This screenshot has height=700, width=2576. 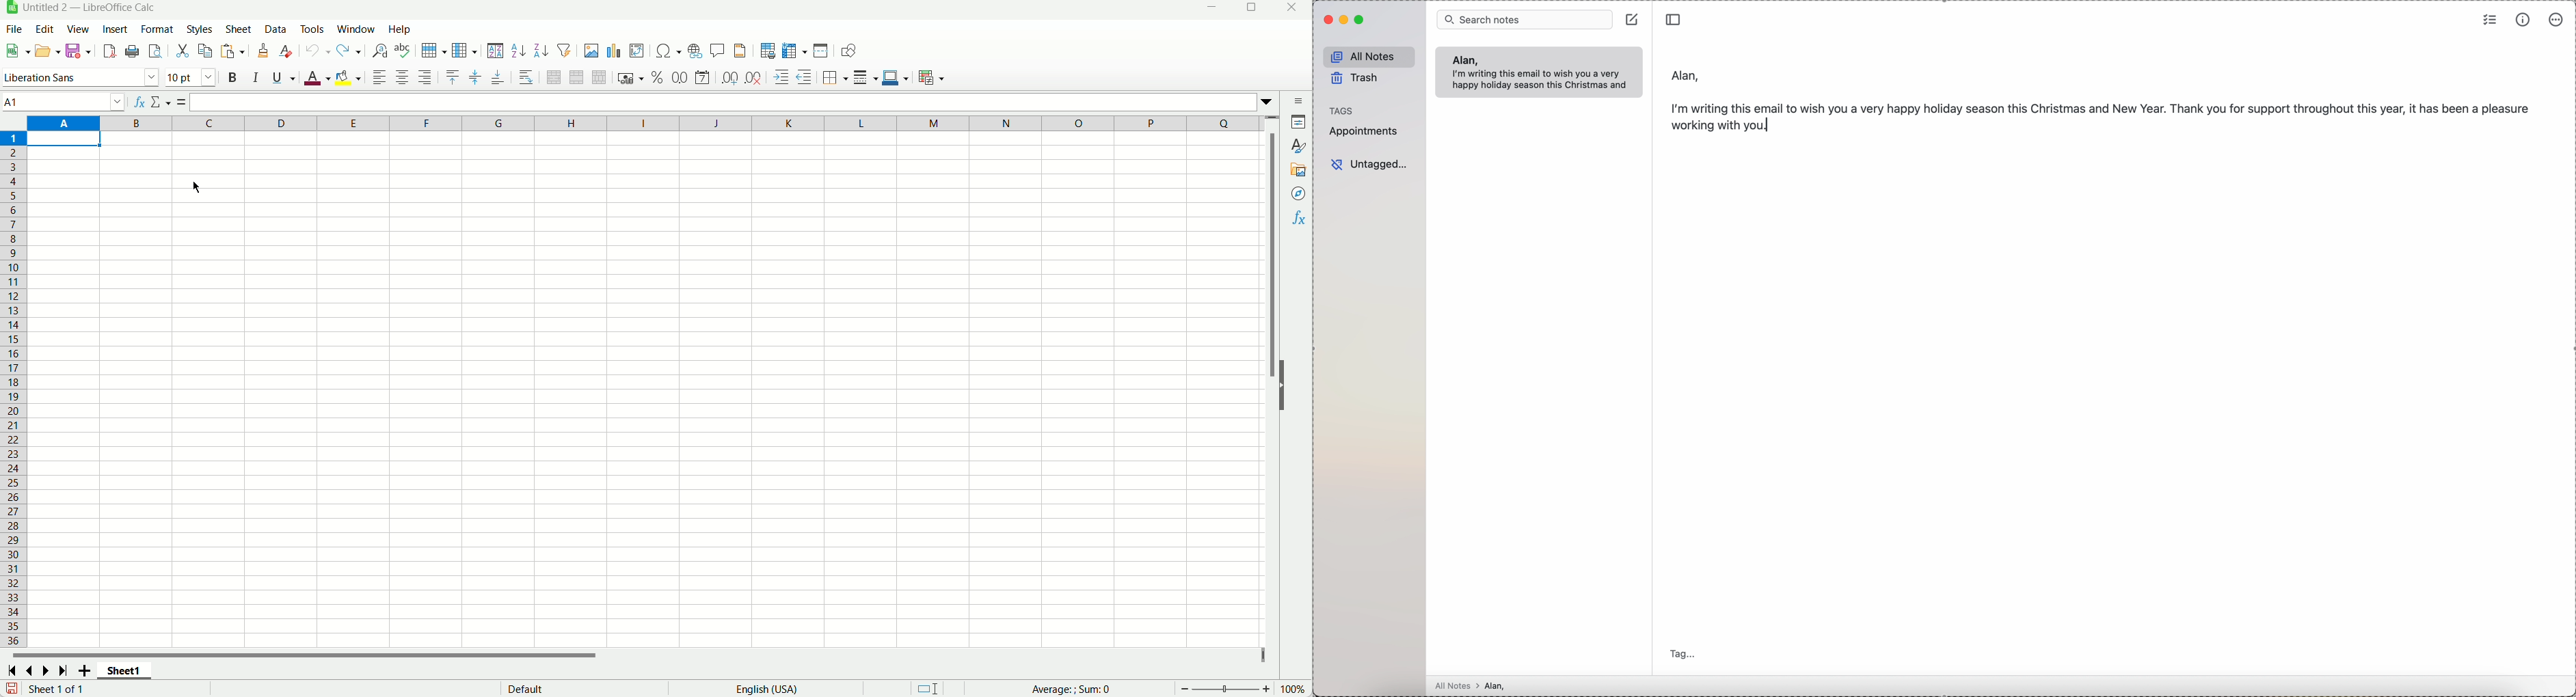 I want to click on Font size, so click(x=191, y=77).